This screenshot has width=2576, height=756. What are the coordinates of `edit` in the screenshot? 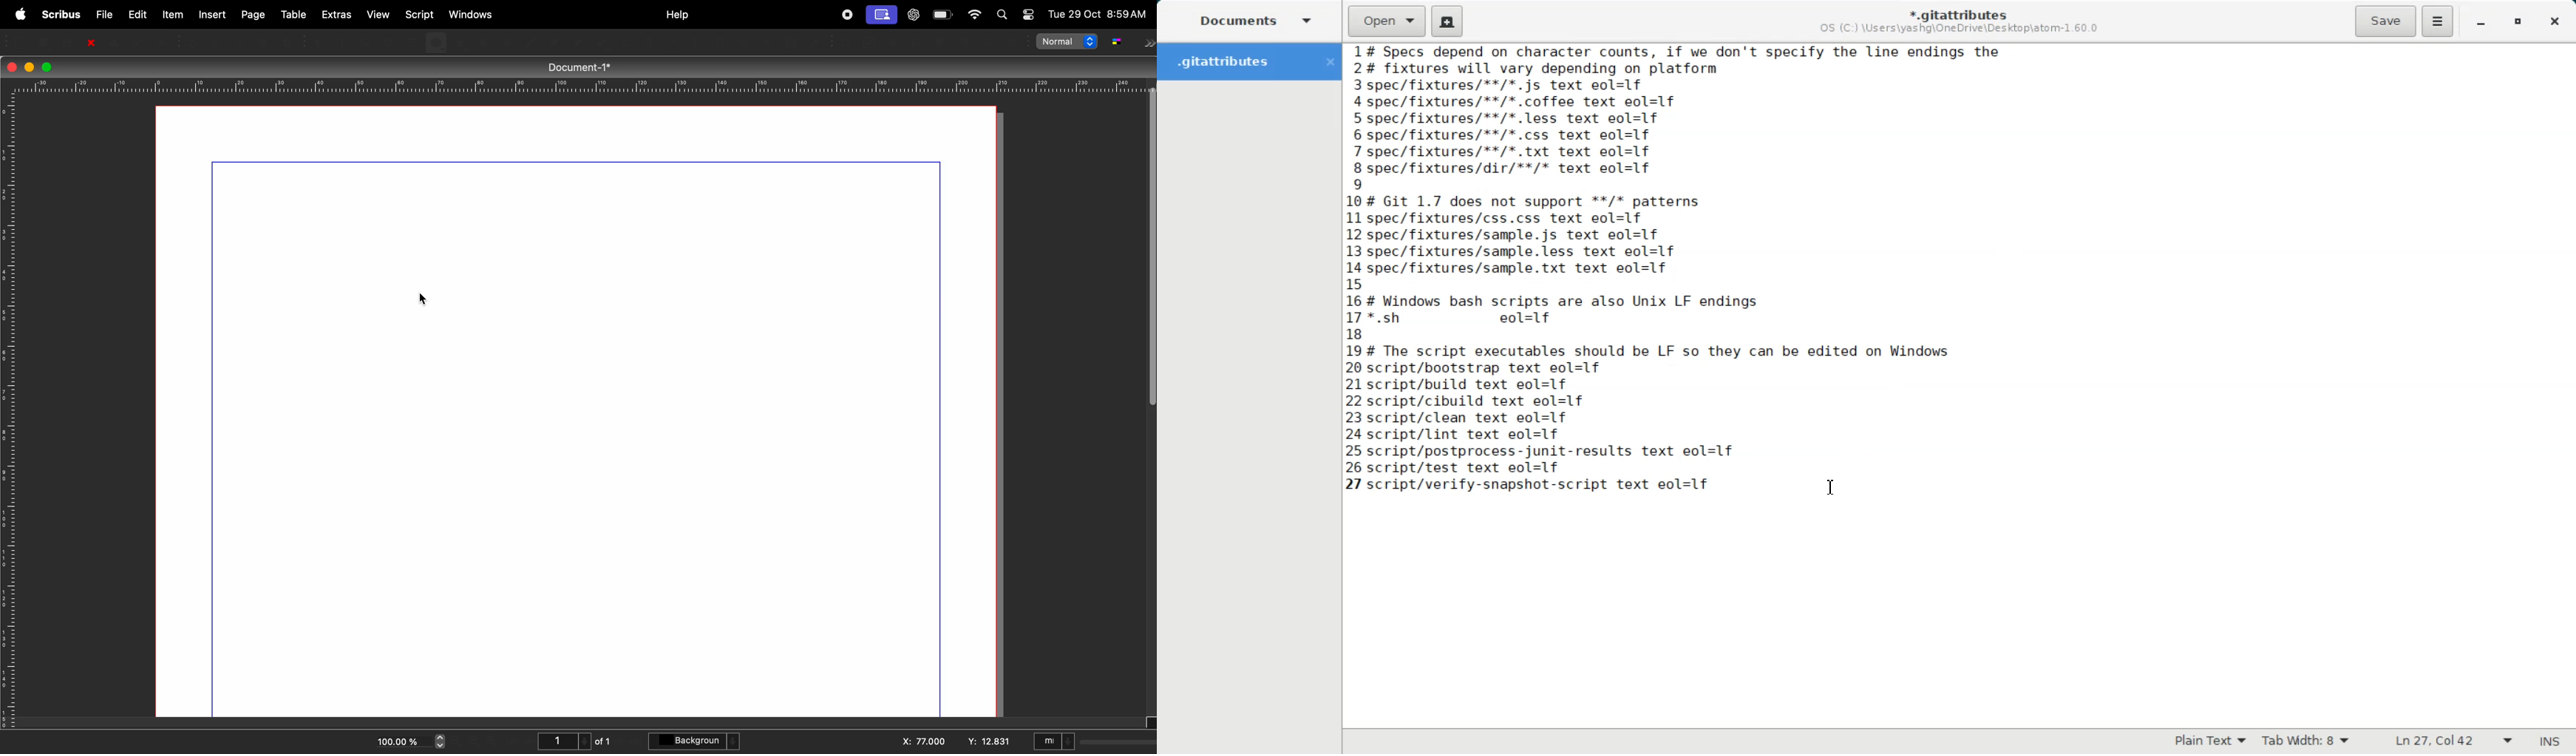 It's located at (138, 13).